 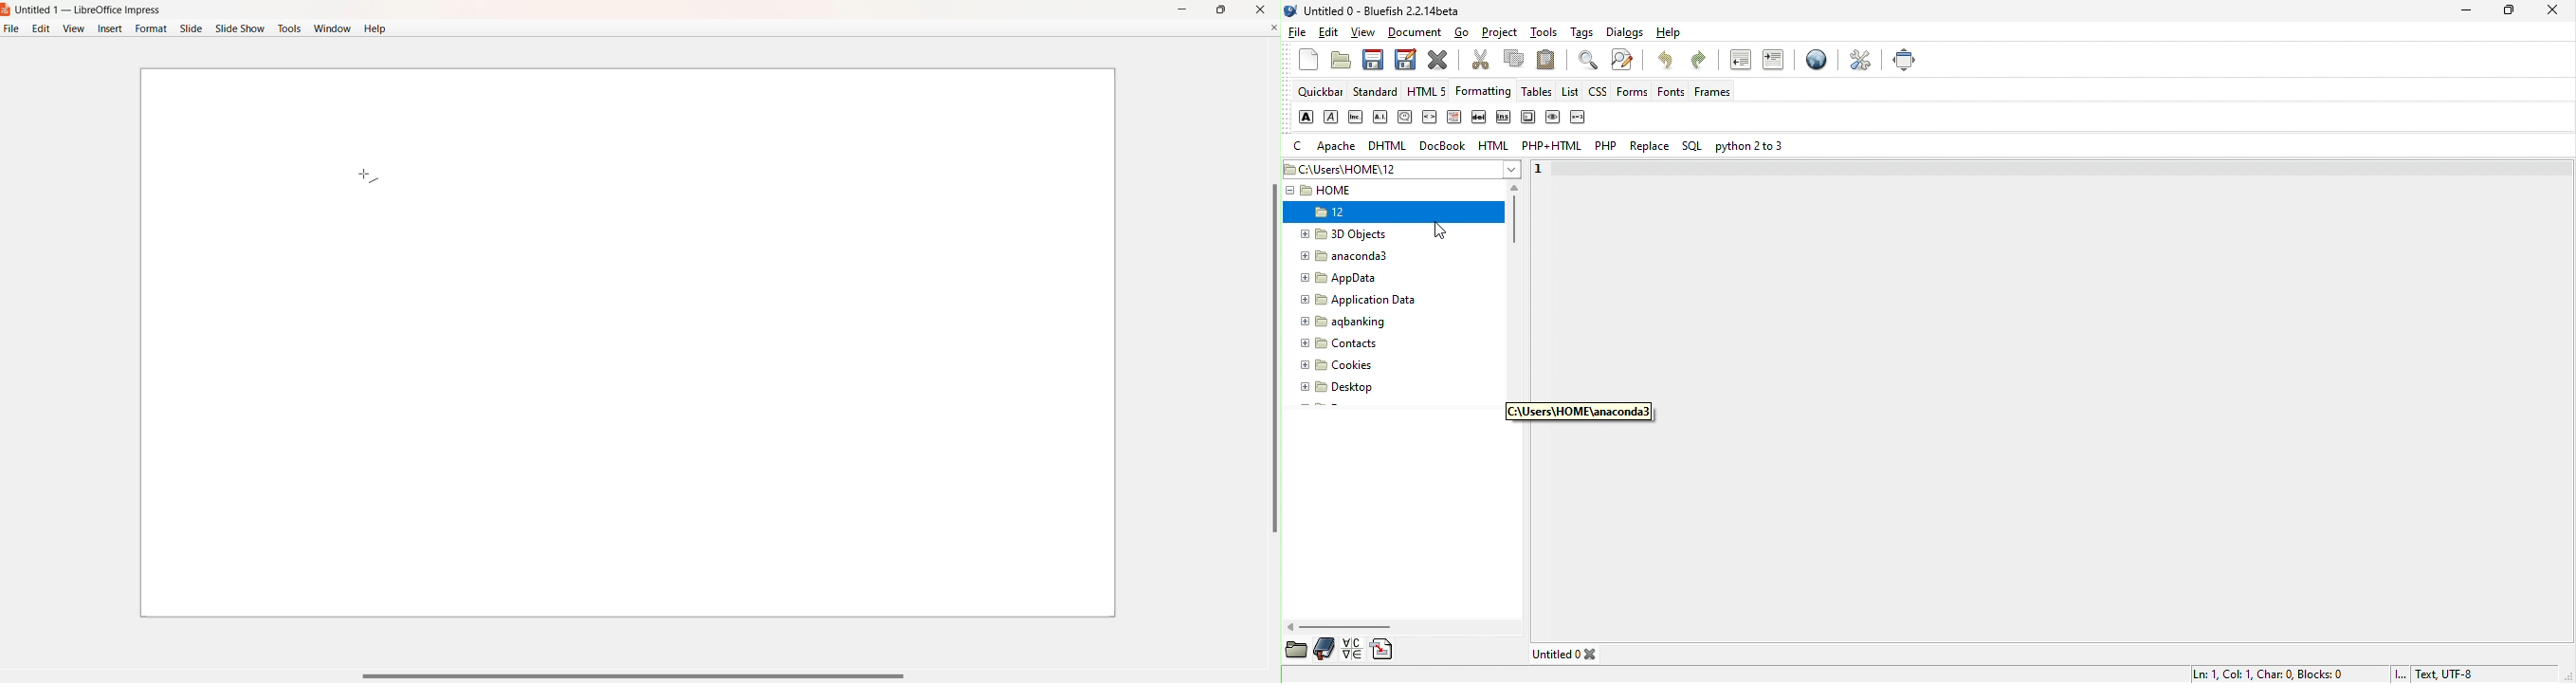 What do you see at coordinates (1652, 147) in the screenshot?
I see `replace` at bounding box center [1652, 147].